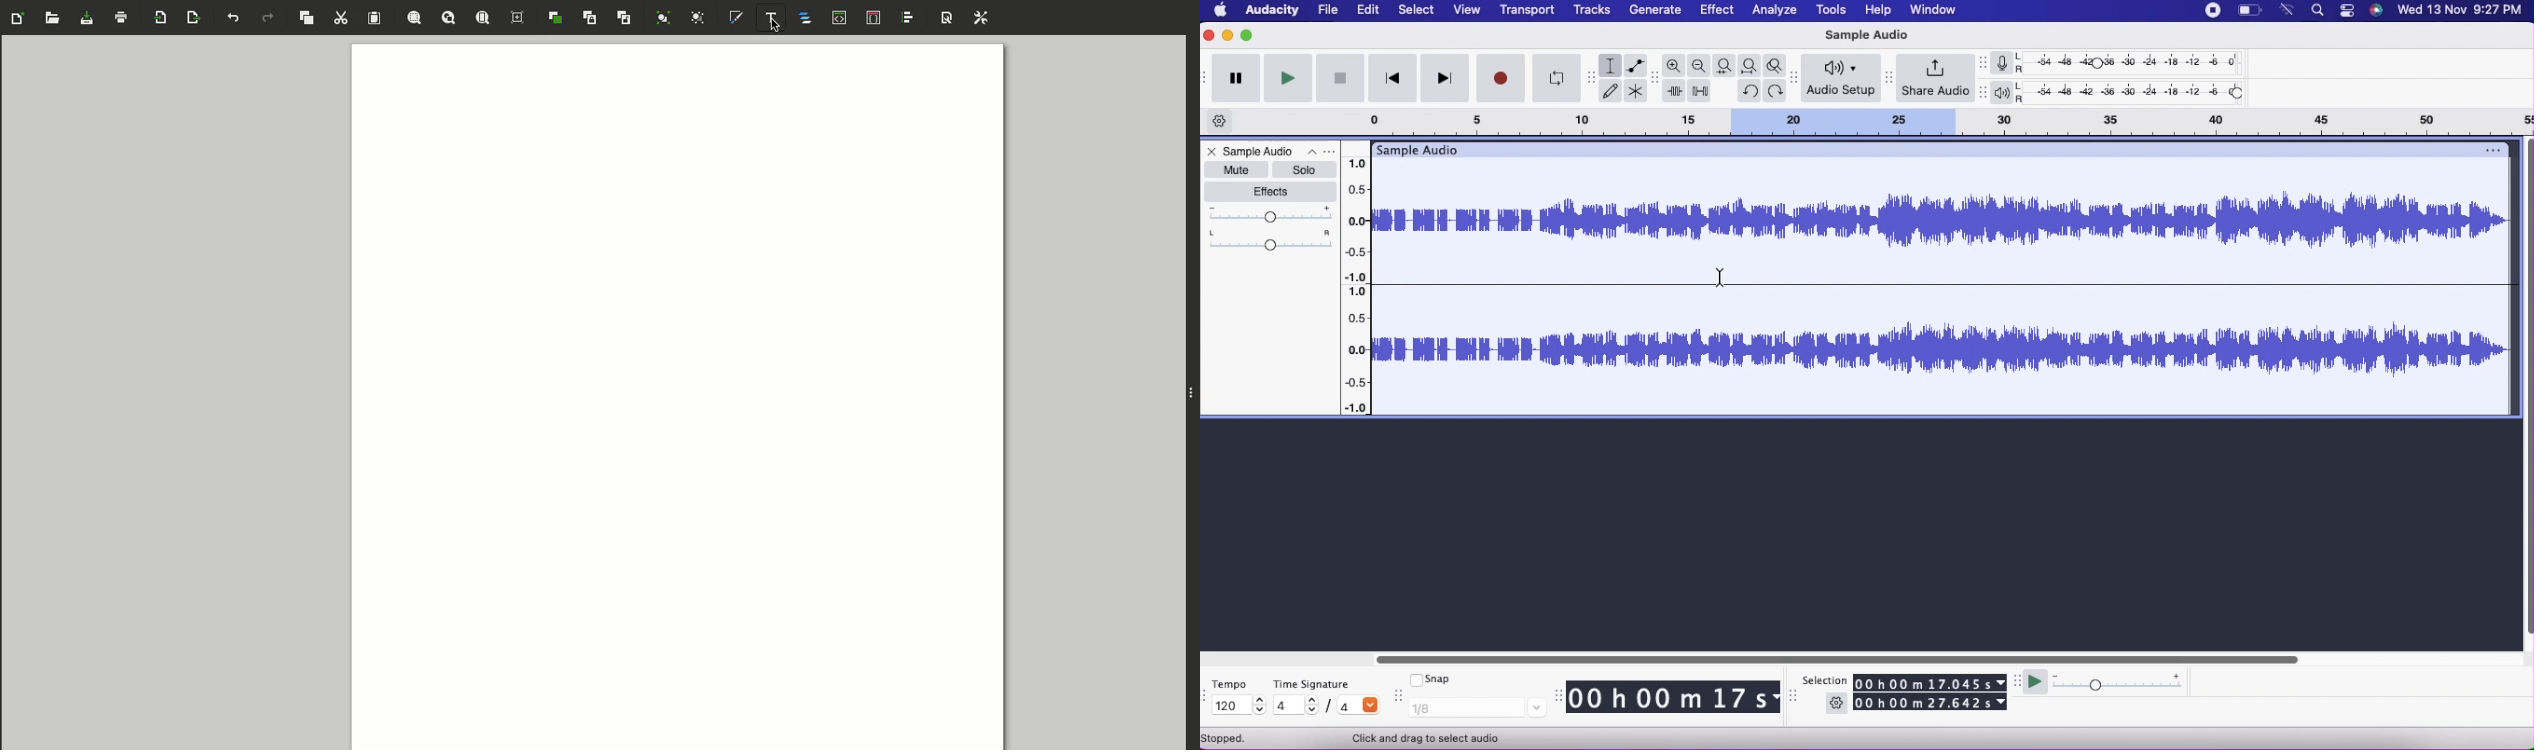  What do you see at coordinates (1875, 10) in the screenshot?
I see `Help` at bounding box center [1875, 10].